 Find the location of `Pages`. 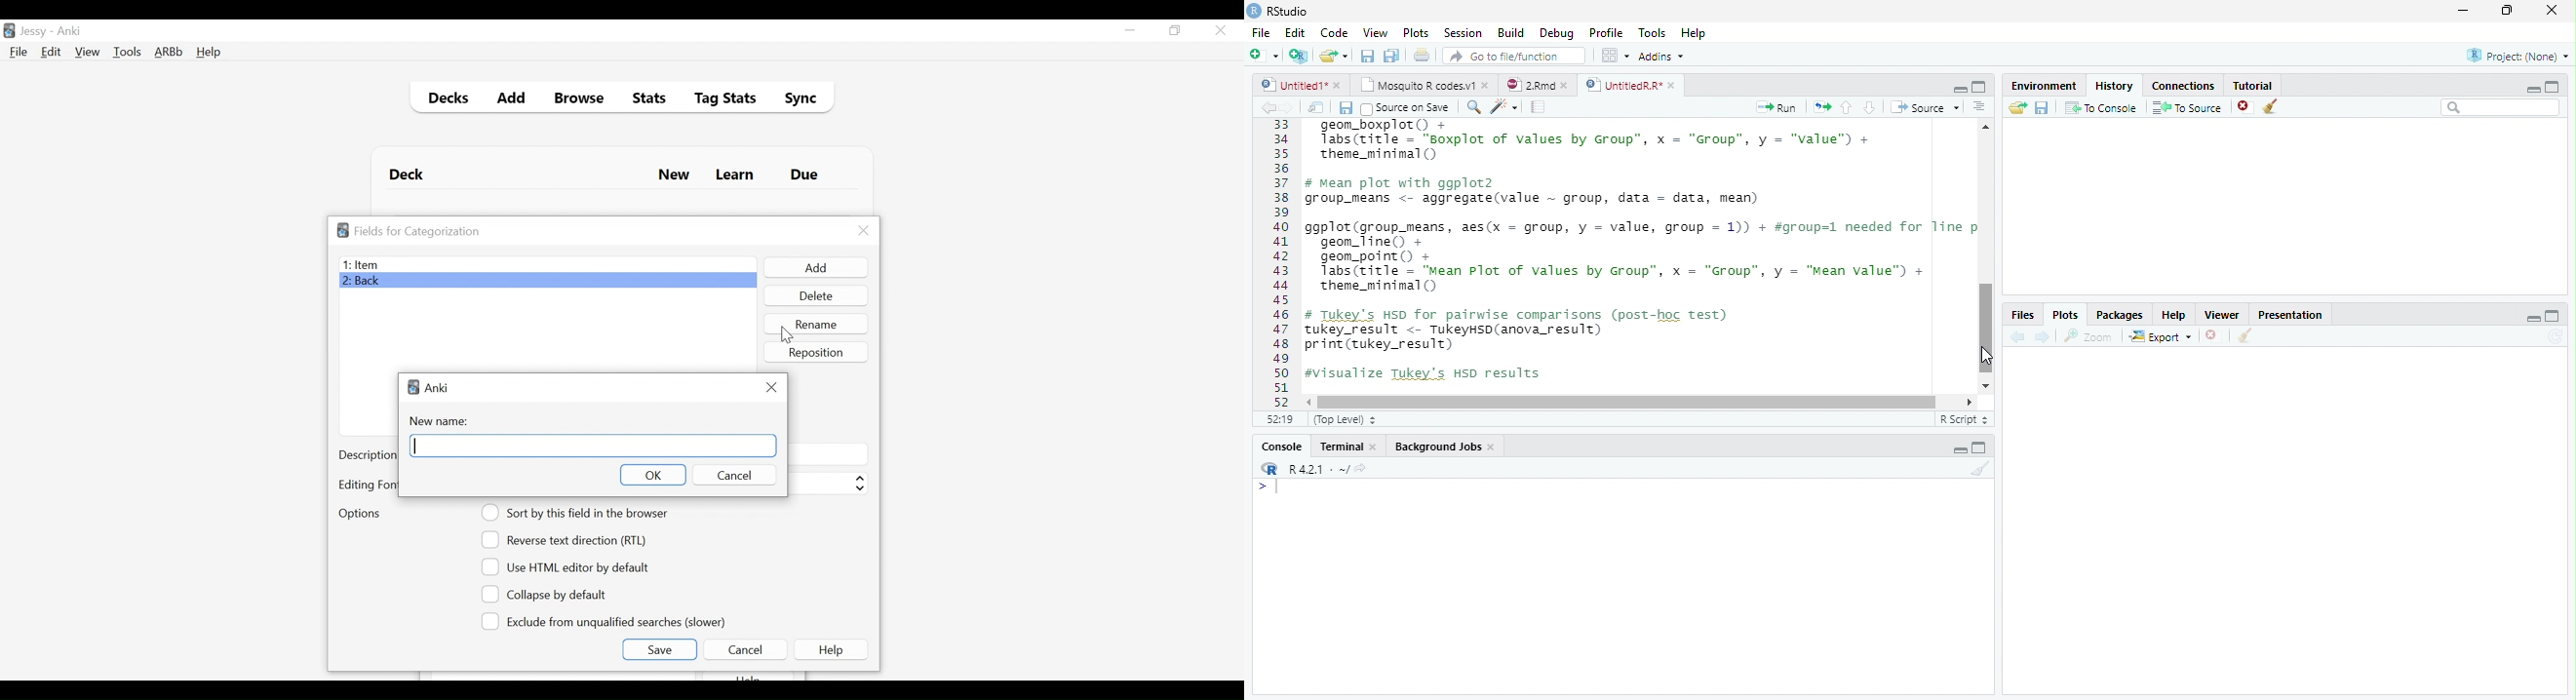

Pages is located at coordinates (1538, 108).